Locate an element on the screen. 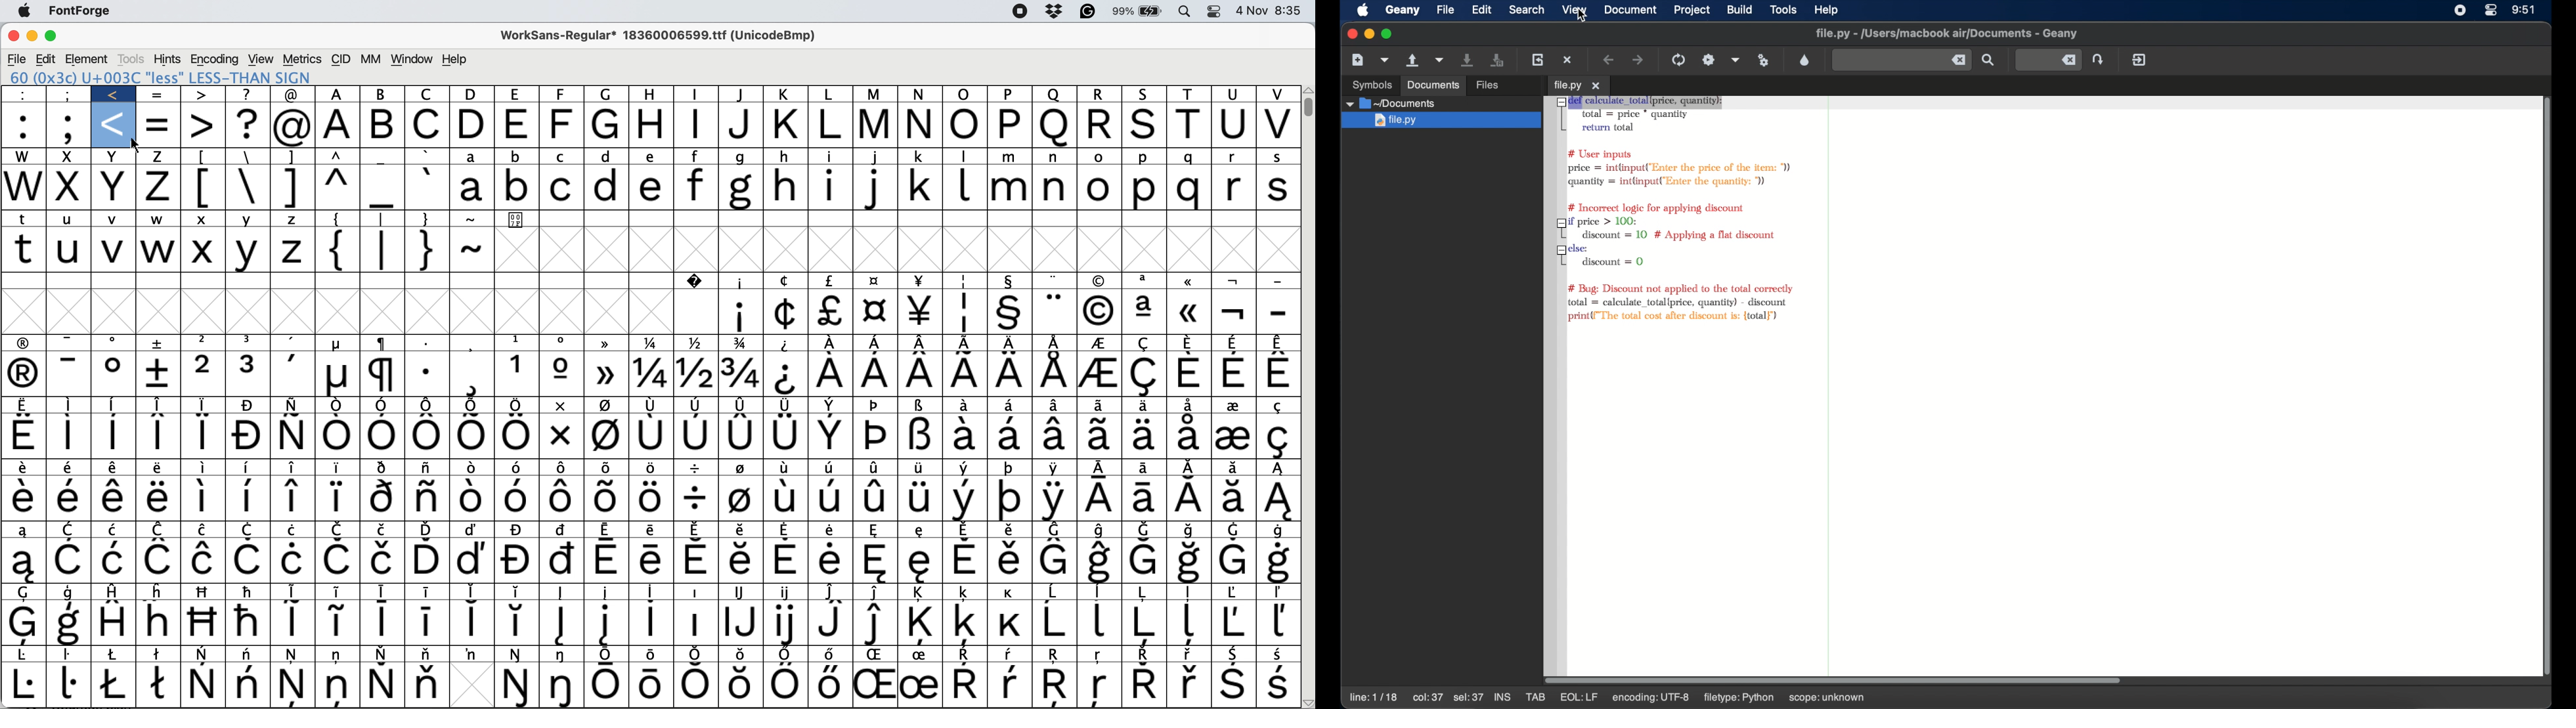 This screenshot has width=2576, height=728. Symbol is located at coordinates (204, 435).